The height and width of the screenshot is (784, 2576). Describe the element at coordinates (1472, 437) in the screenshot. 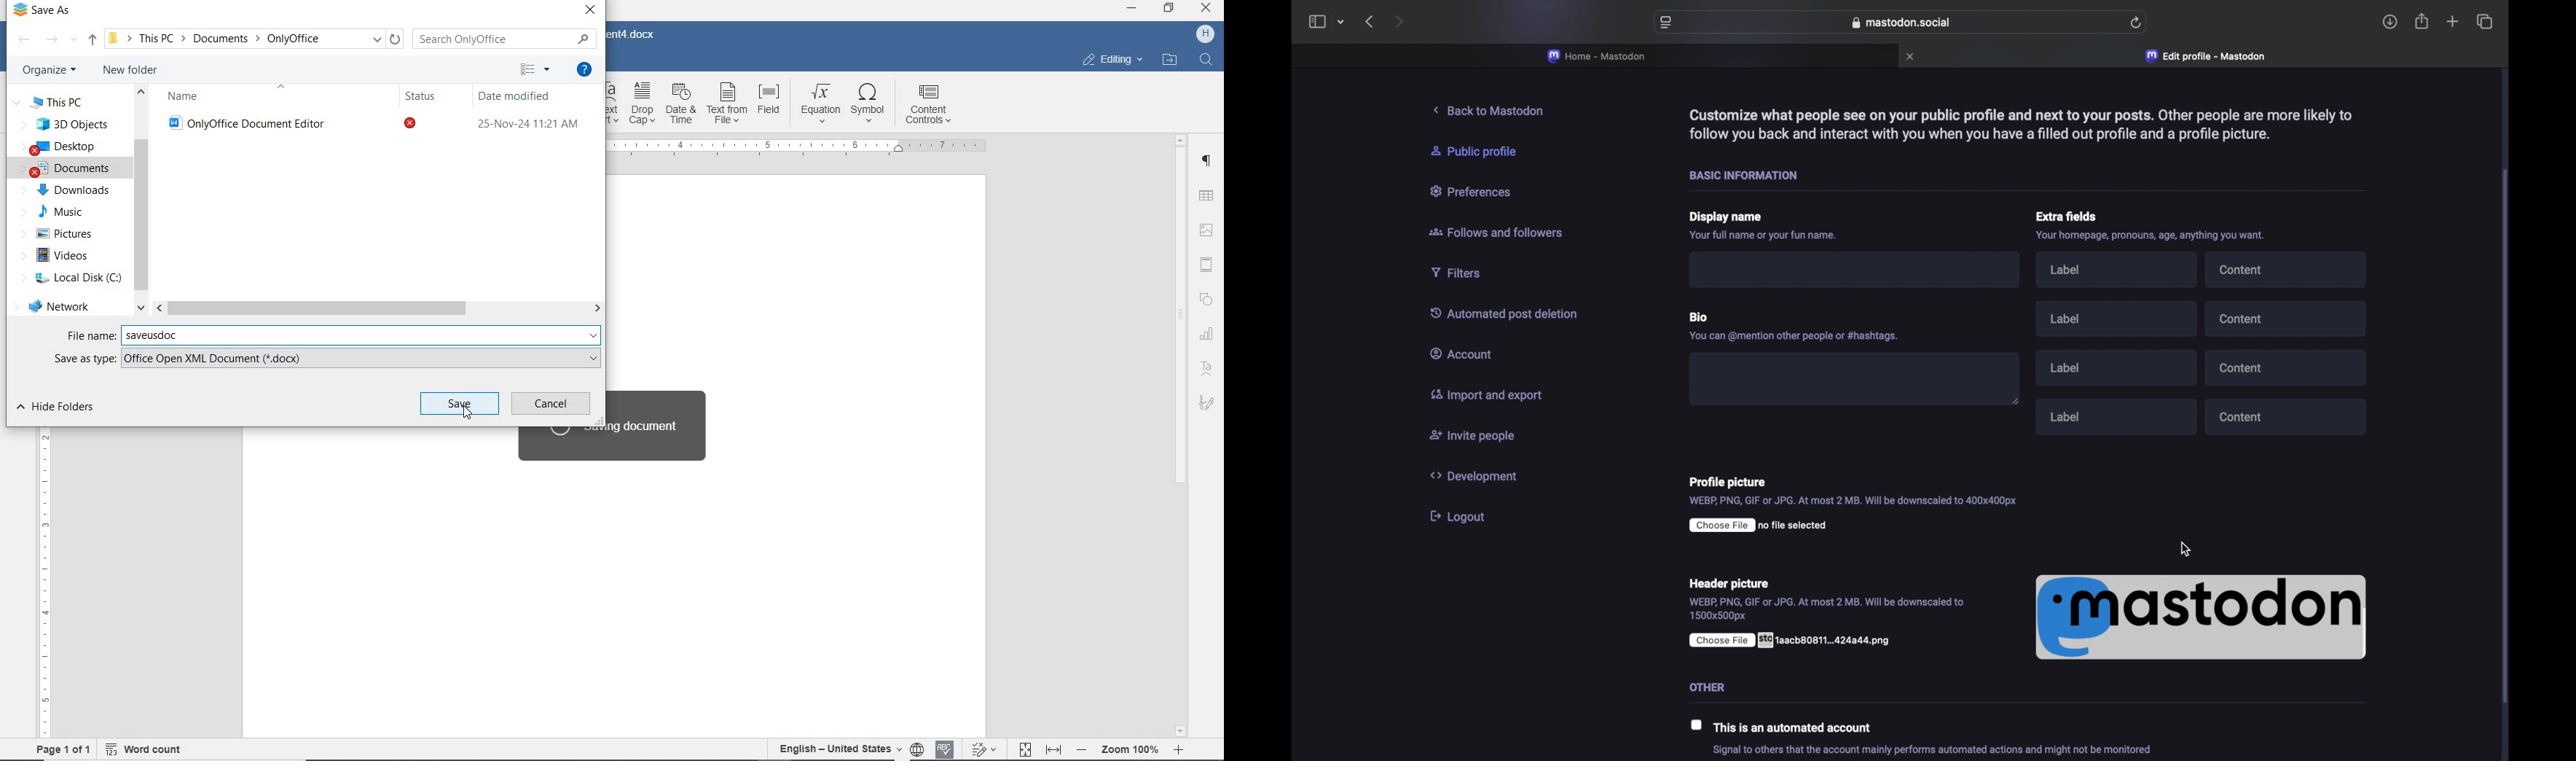

I see `invite people` at that location.